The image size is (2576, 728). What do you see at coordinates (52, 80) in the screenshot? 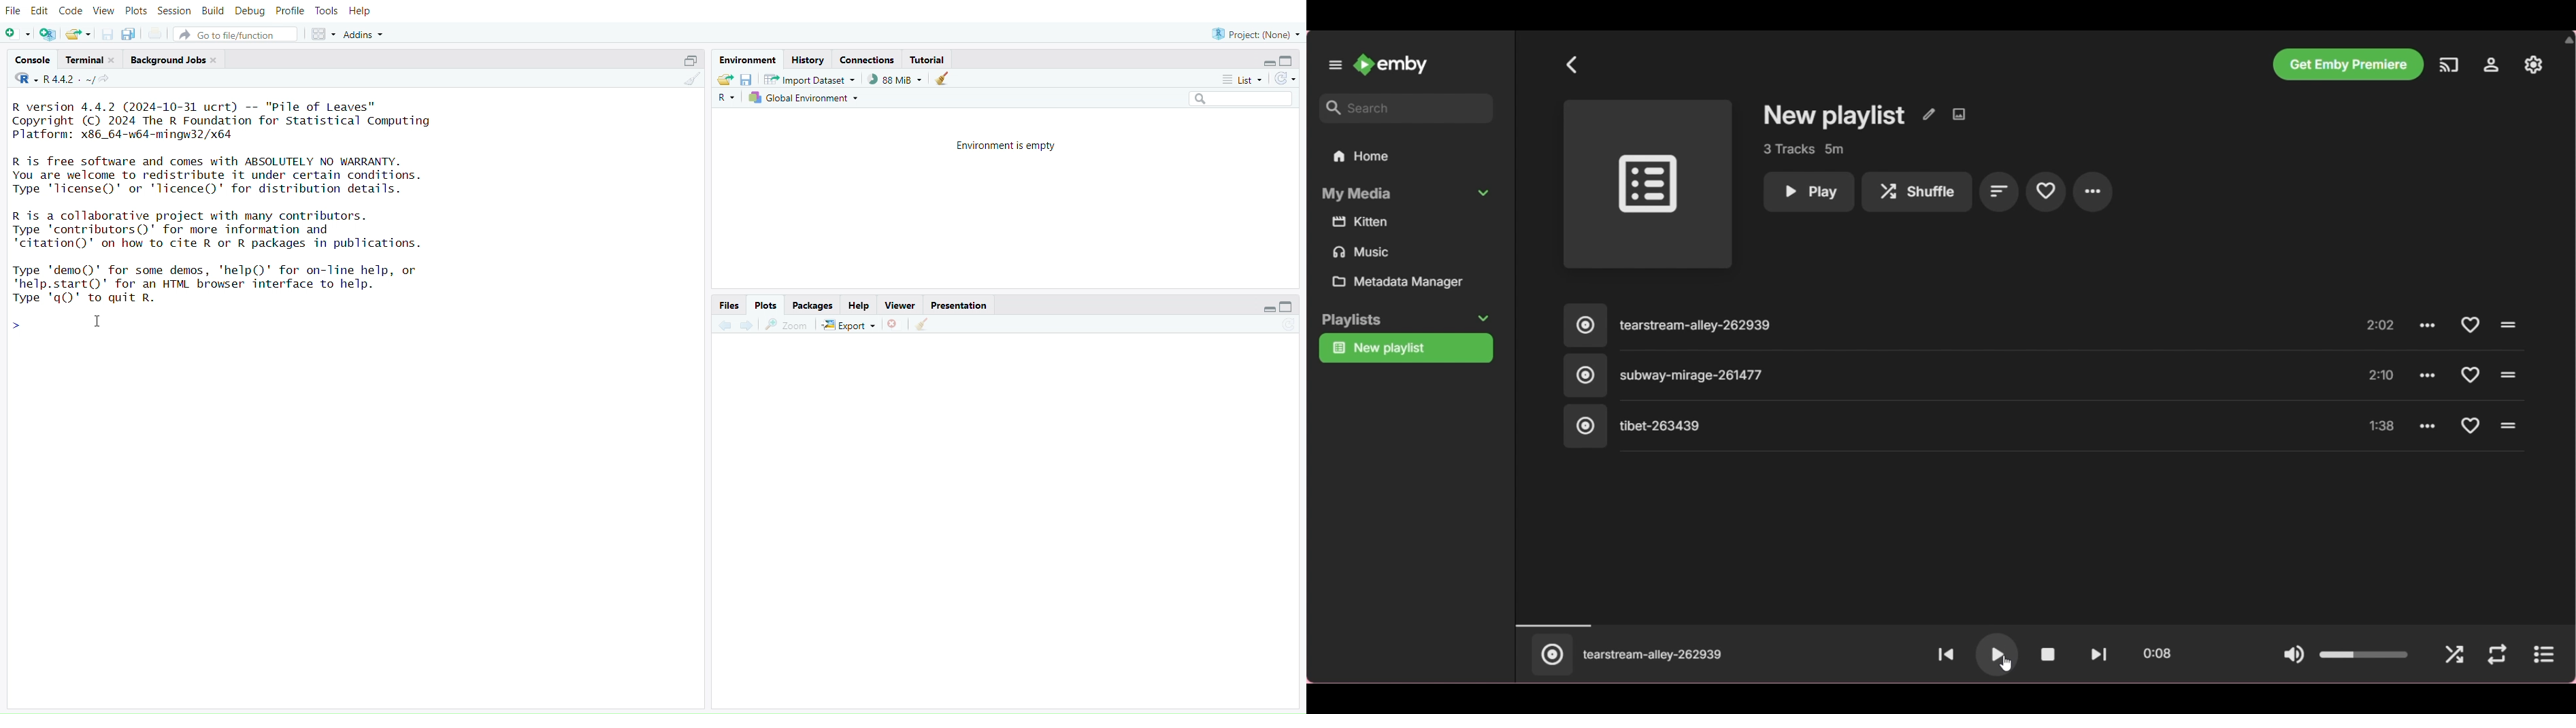
I see `R 4.4.2` at bounding box center [52, 80].